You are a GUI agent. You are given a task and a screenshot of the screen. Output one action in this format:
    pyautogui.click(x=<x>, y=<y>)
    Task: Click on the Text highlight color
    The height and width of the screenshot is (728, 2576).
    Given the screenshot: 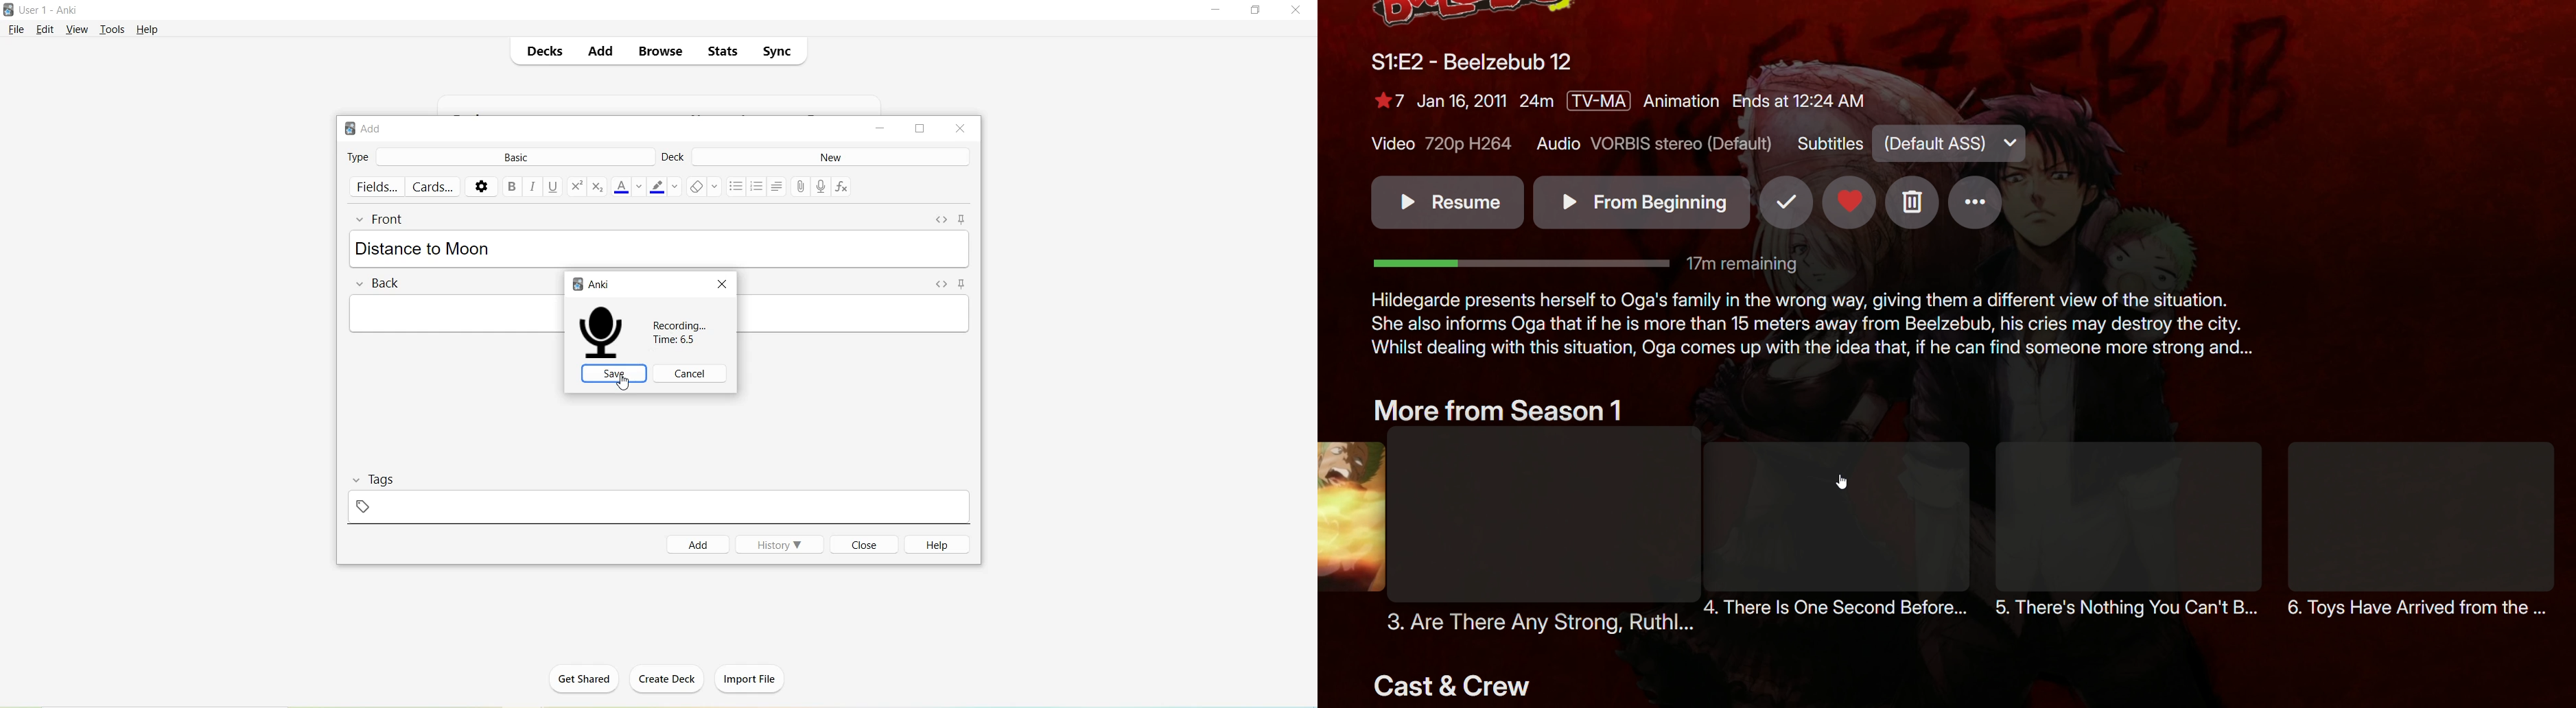 What is the action you would take?
    pyautogui.click(x=664, y=186)
    